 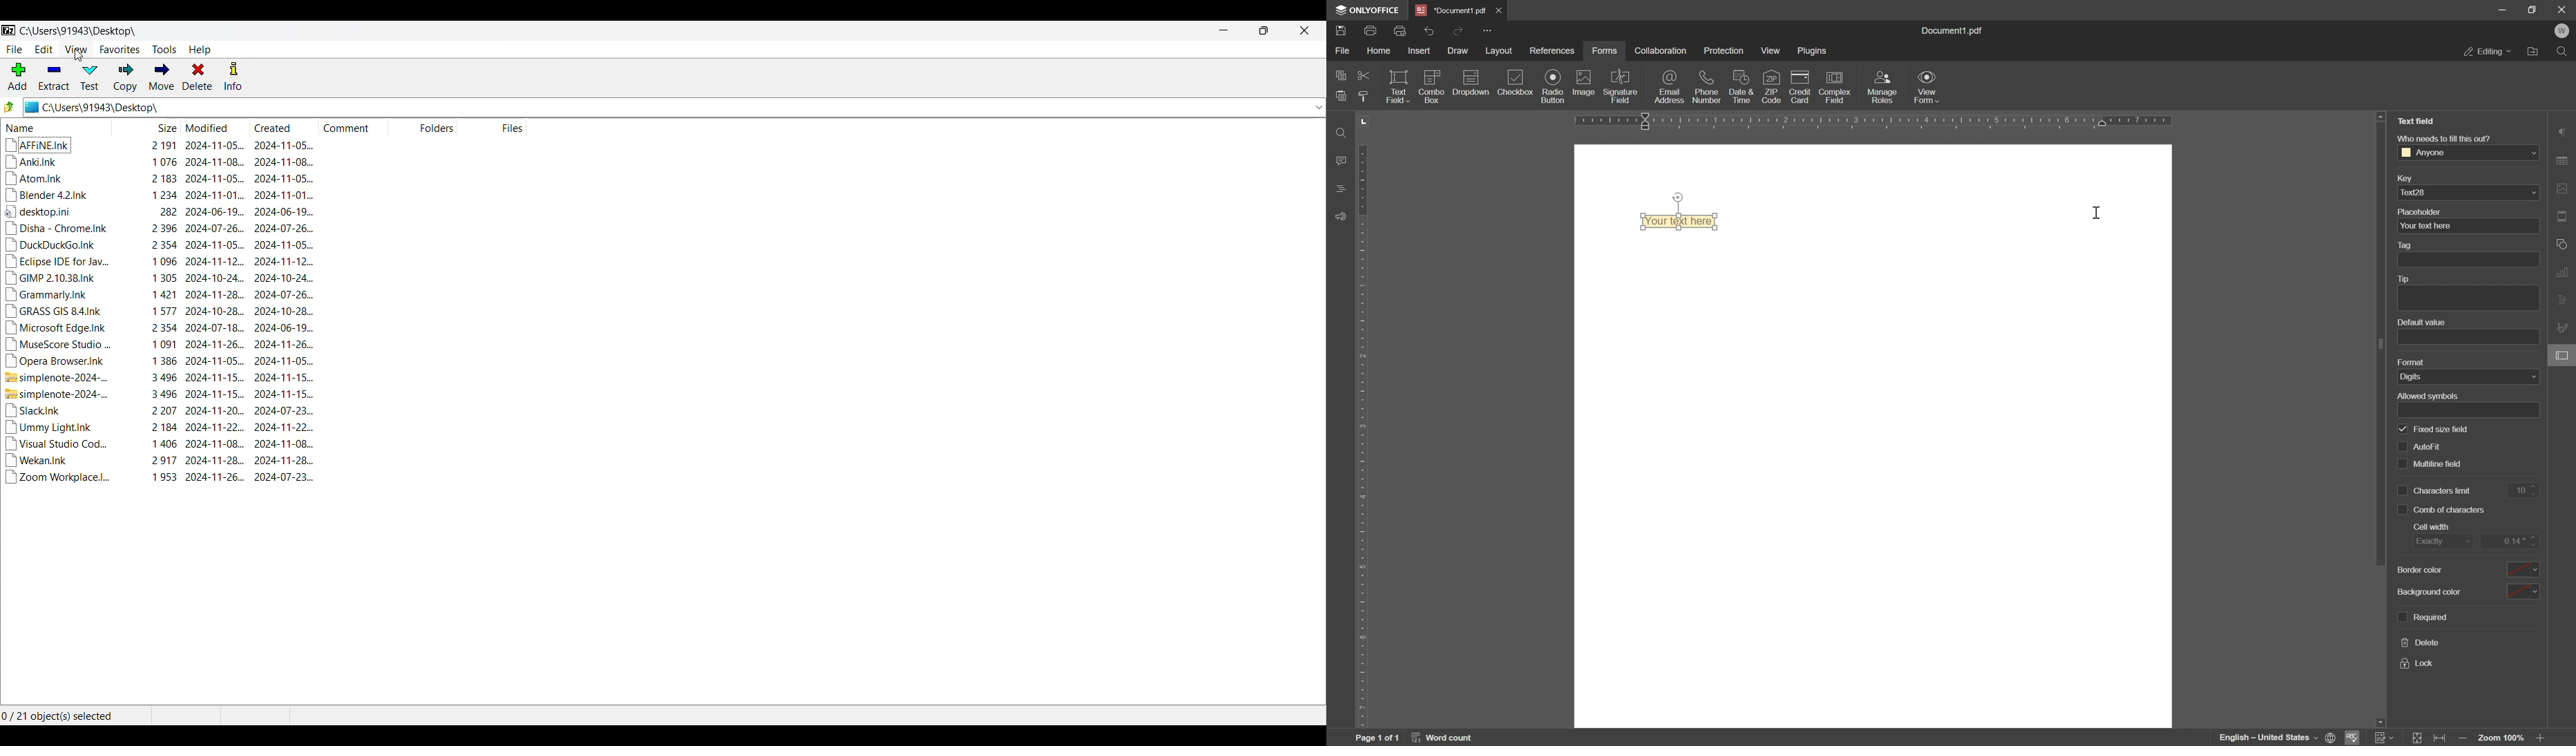 I want to click on insert, so click(x=1420, y=50).